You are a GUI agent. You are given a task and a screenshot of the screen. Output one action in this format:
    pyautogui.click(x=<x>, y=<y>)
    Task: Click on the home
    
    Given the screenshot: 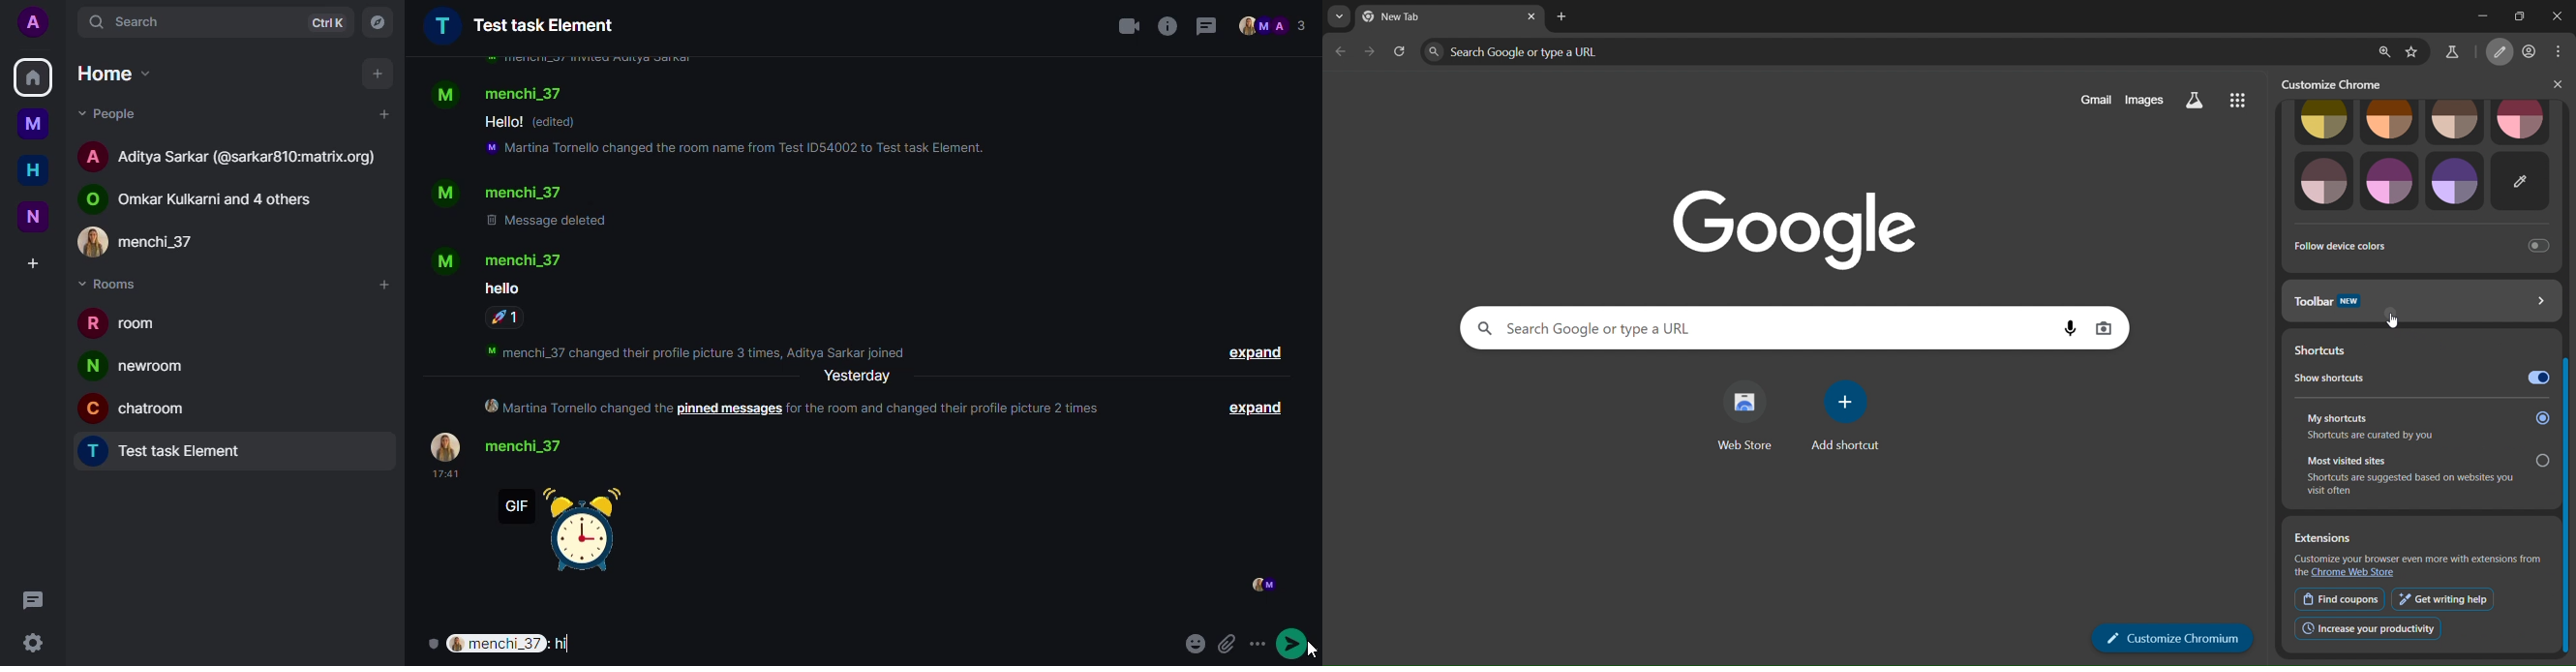 What is the action you would take?
    pyautogui.click(x=33, y=171)
    